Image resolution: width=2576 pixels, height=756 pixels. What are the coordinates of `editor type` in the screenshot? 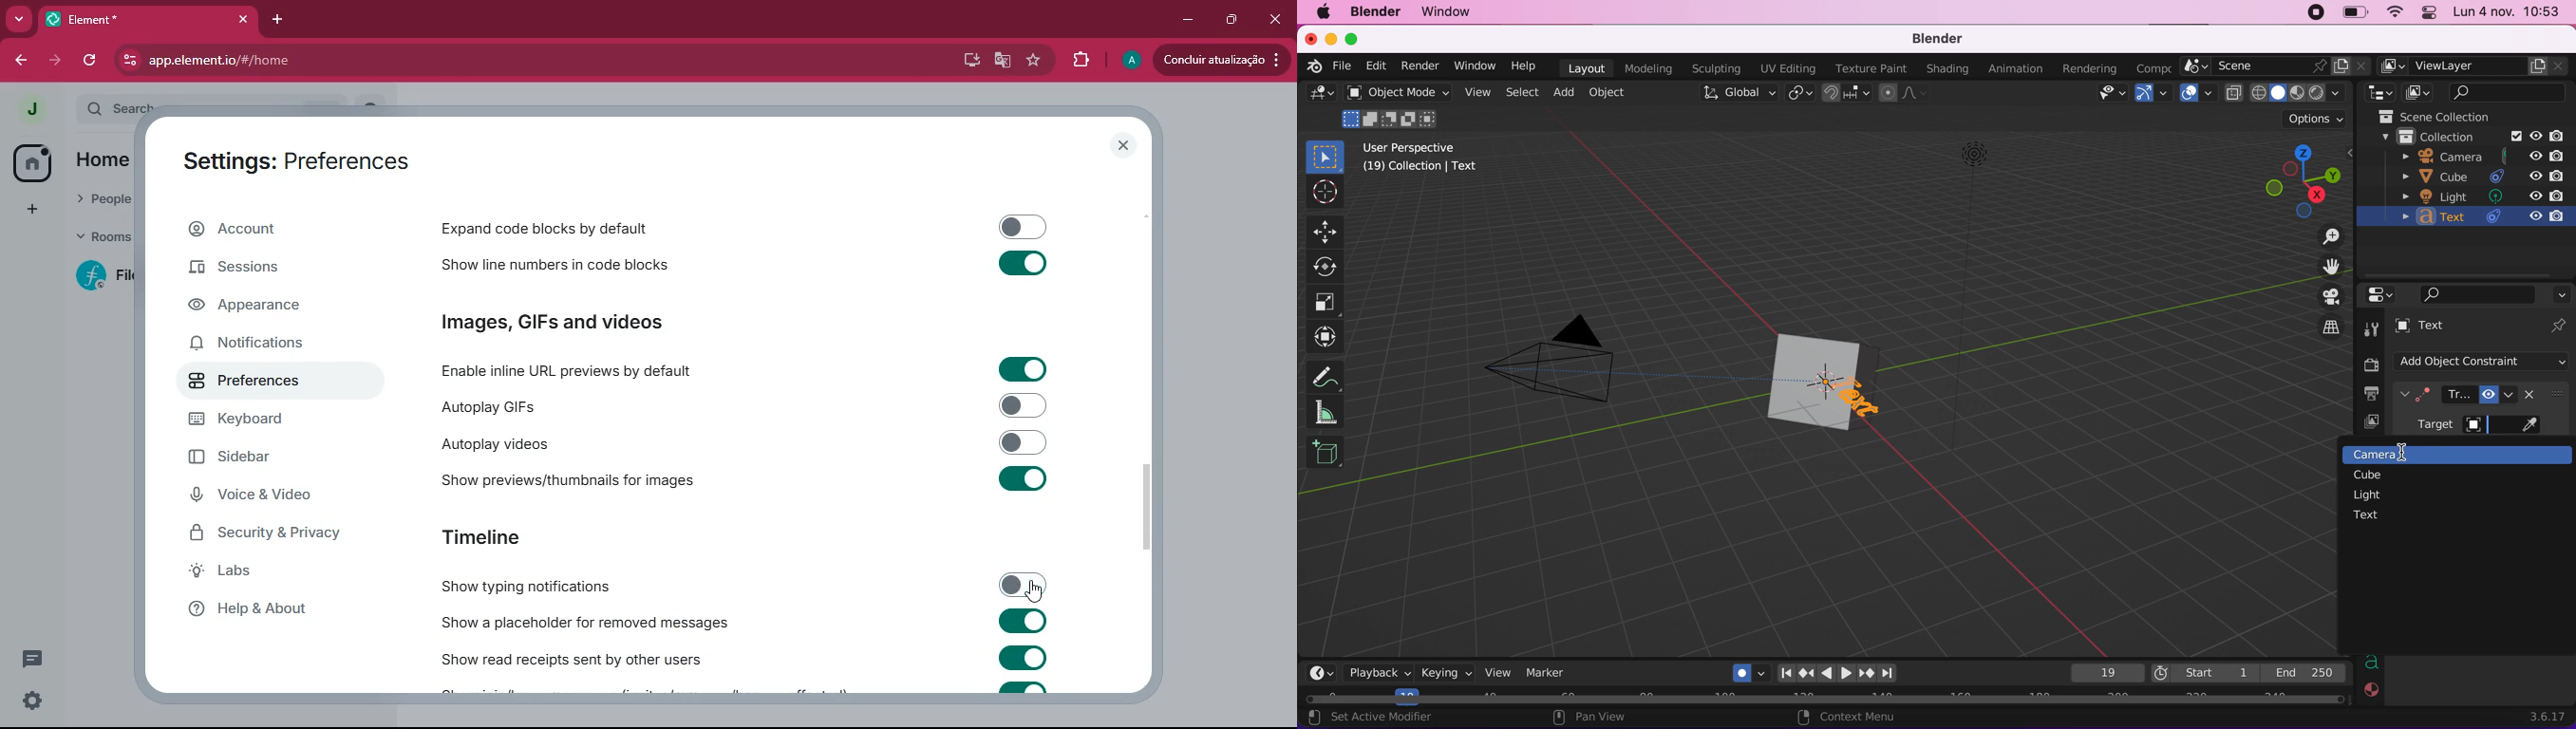 It's located at (2385, 294).